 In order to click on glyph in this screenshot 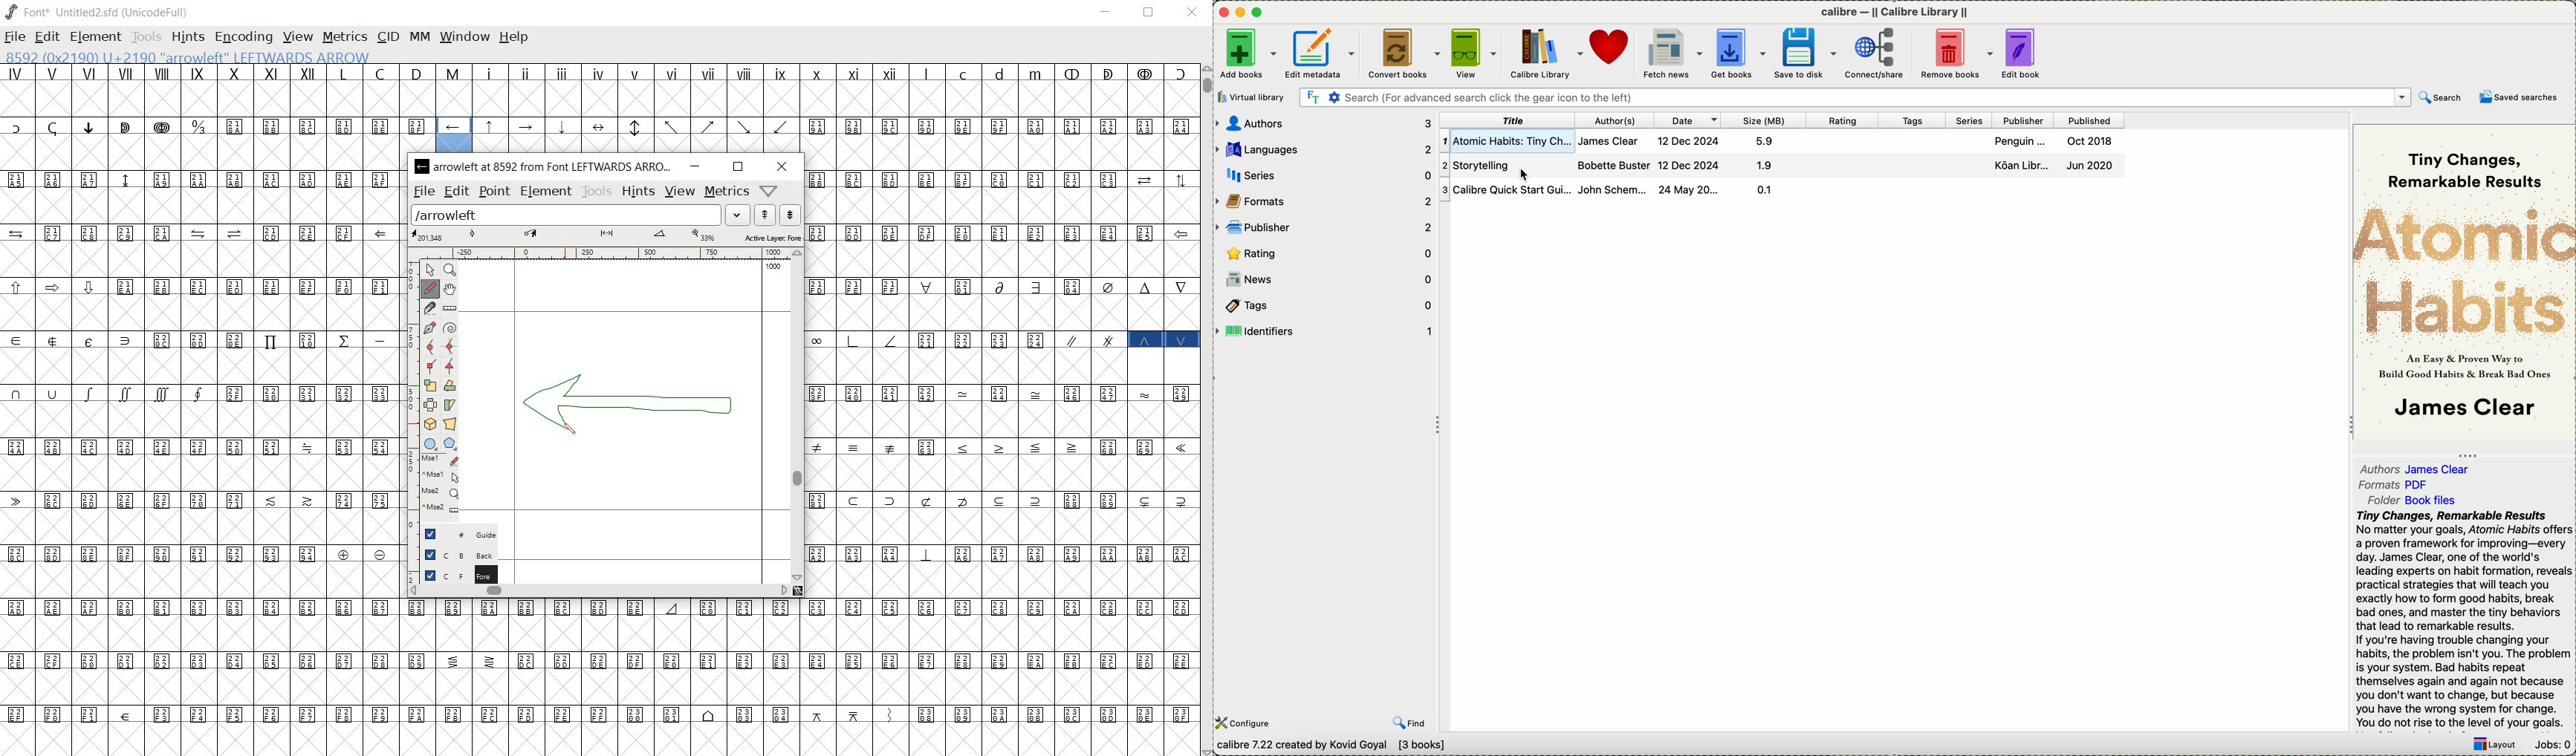, I will do `click(607, 106)`.